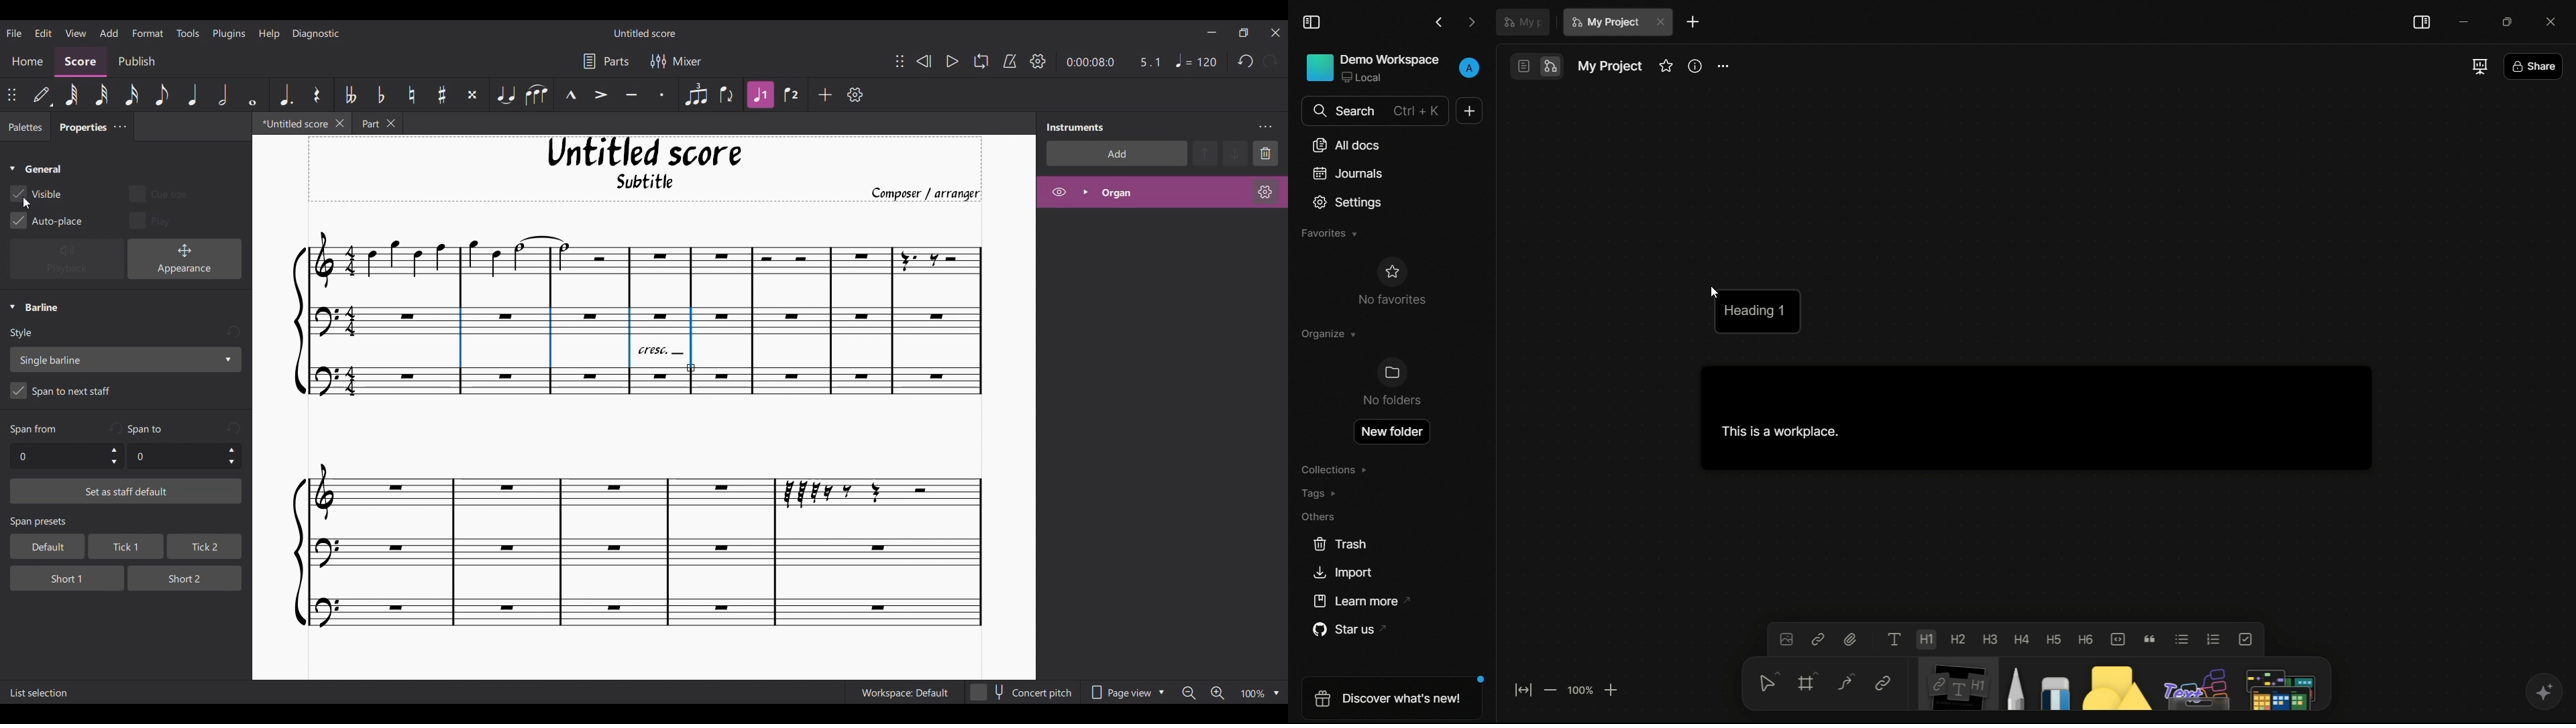 The width and height of the screenshot is (2576, 728). Describe the element at coordinates (103, 96) in the screenshot. I see `32nd note` at that location.